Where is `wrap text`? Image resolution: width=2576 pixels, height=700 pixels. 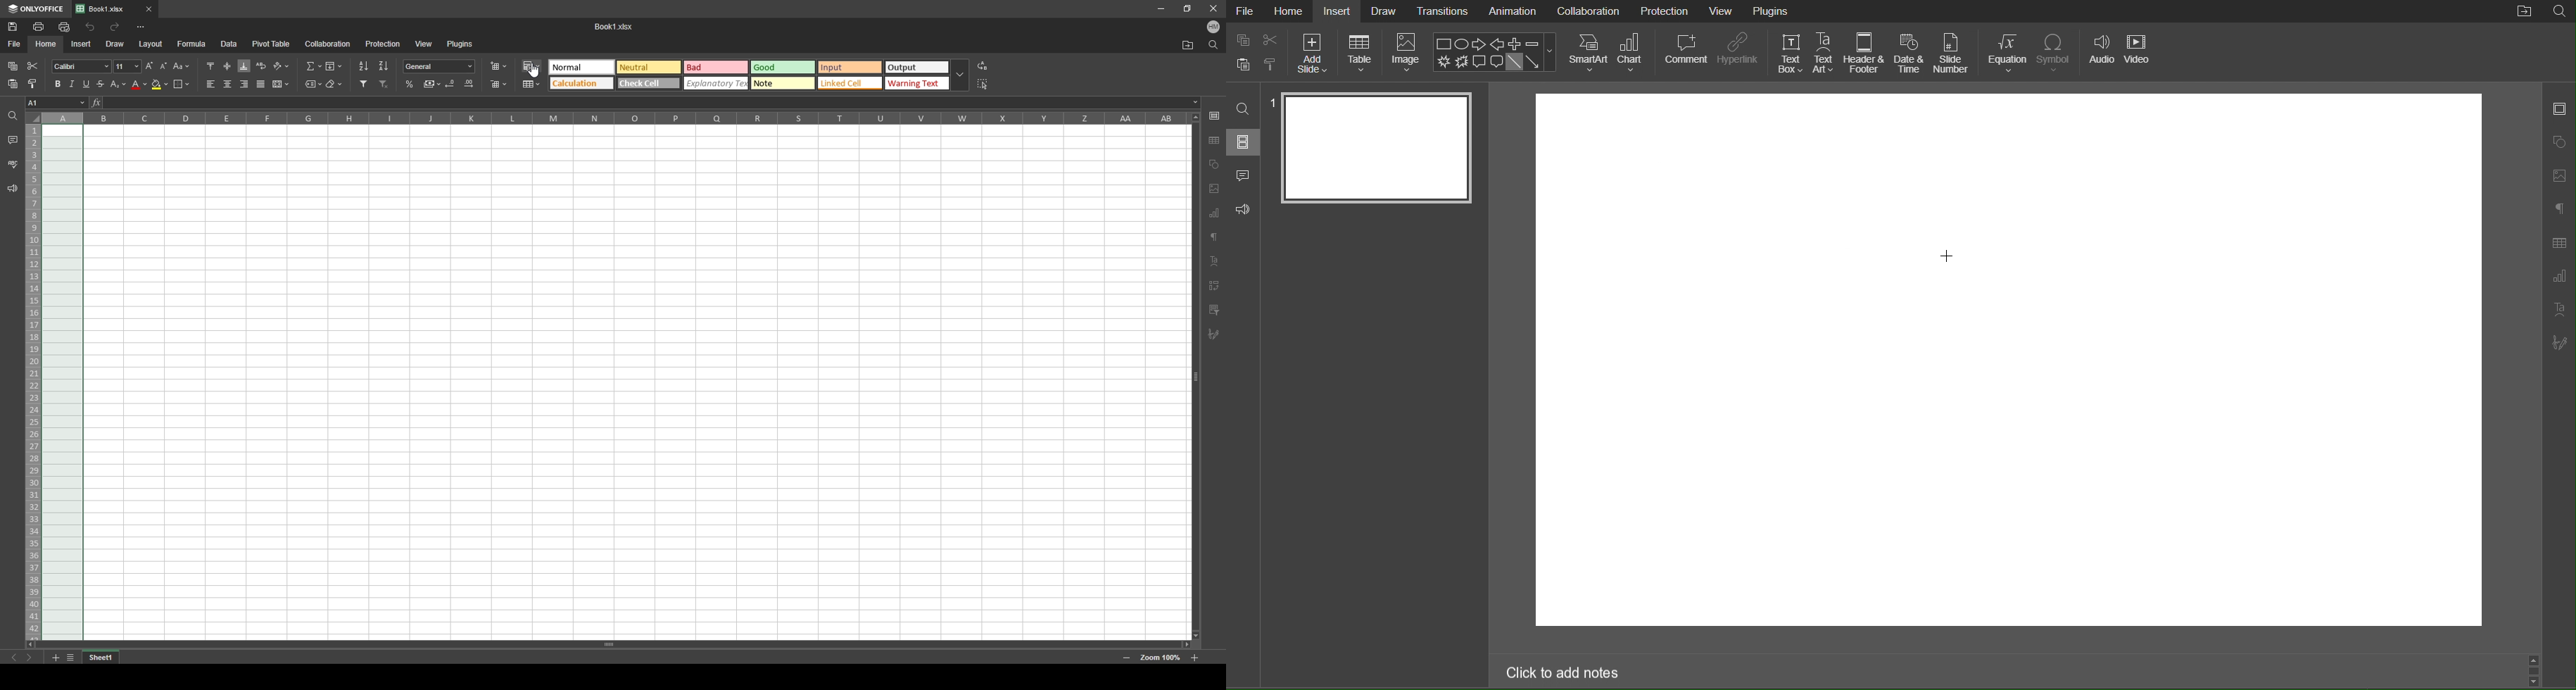 wrap text is located at coordinates (262, 65).